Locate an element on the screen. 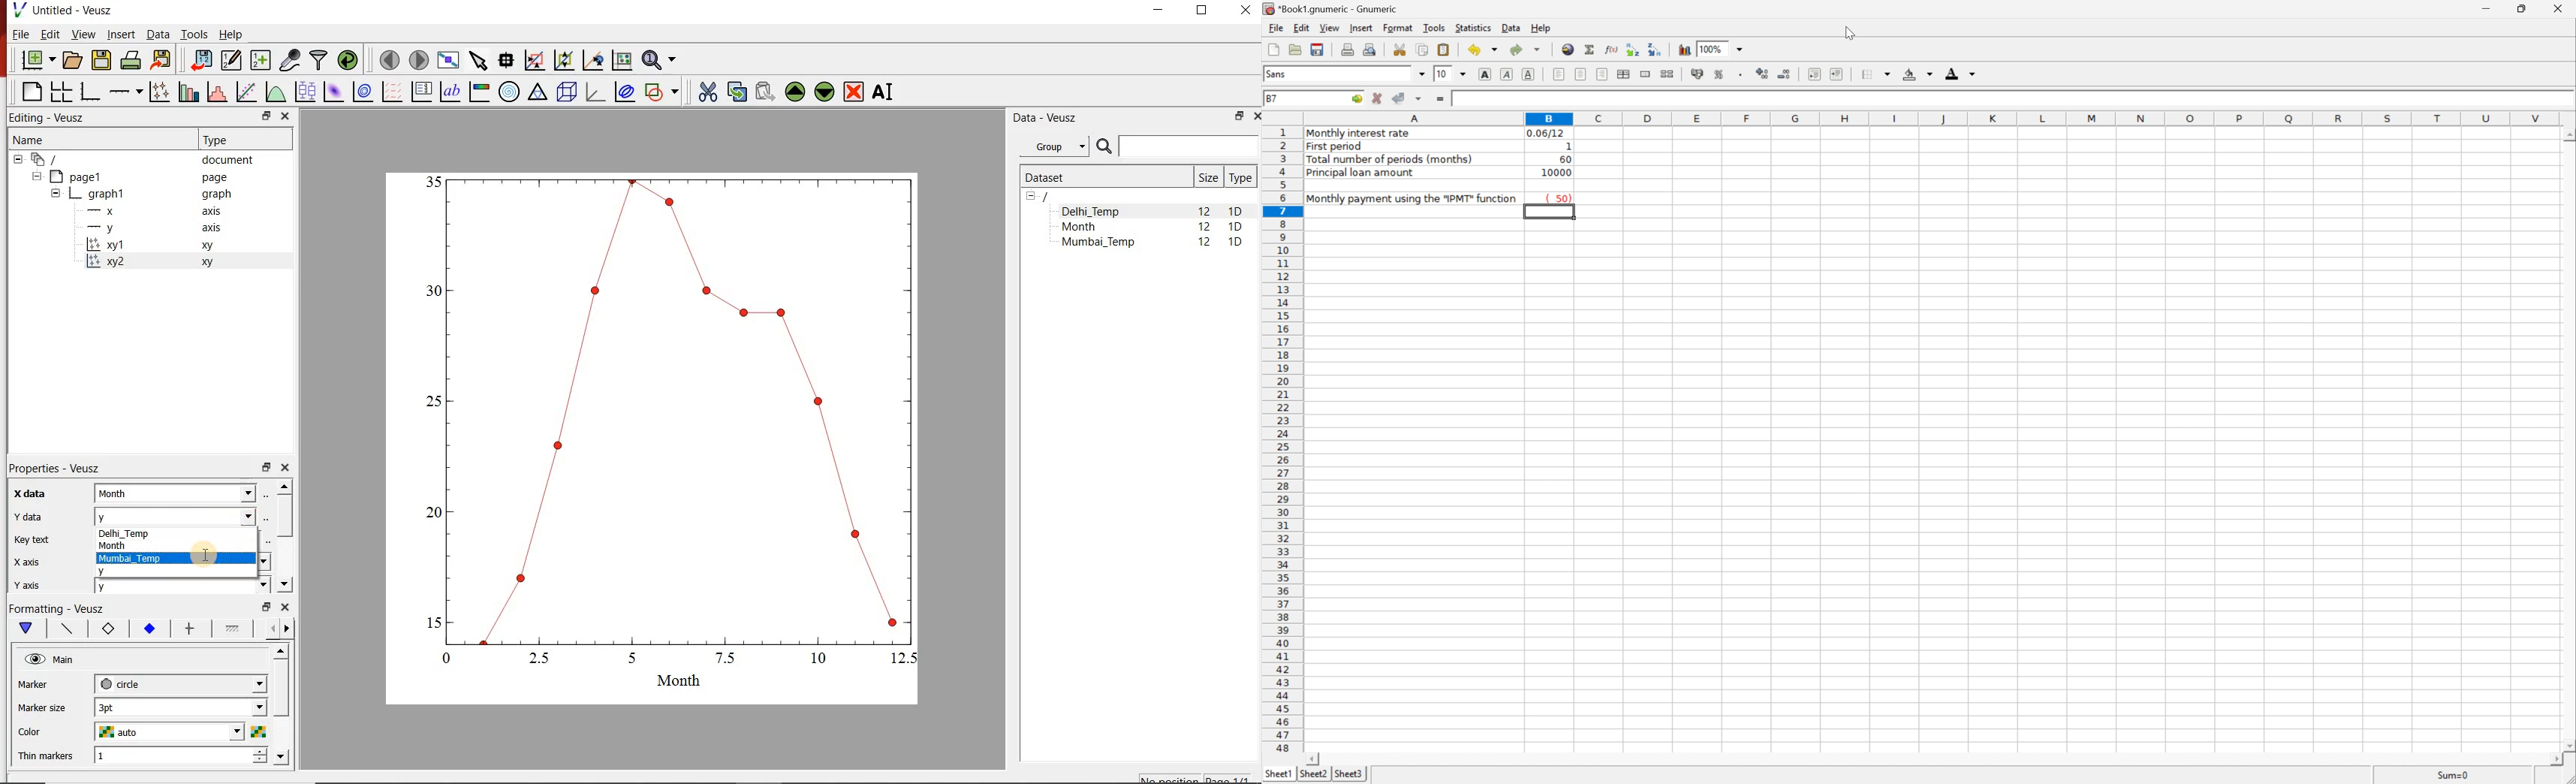  Scroll Left is located at coordinates (1315, 758).